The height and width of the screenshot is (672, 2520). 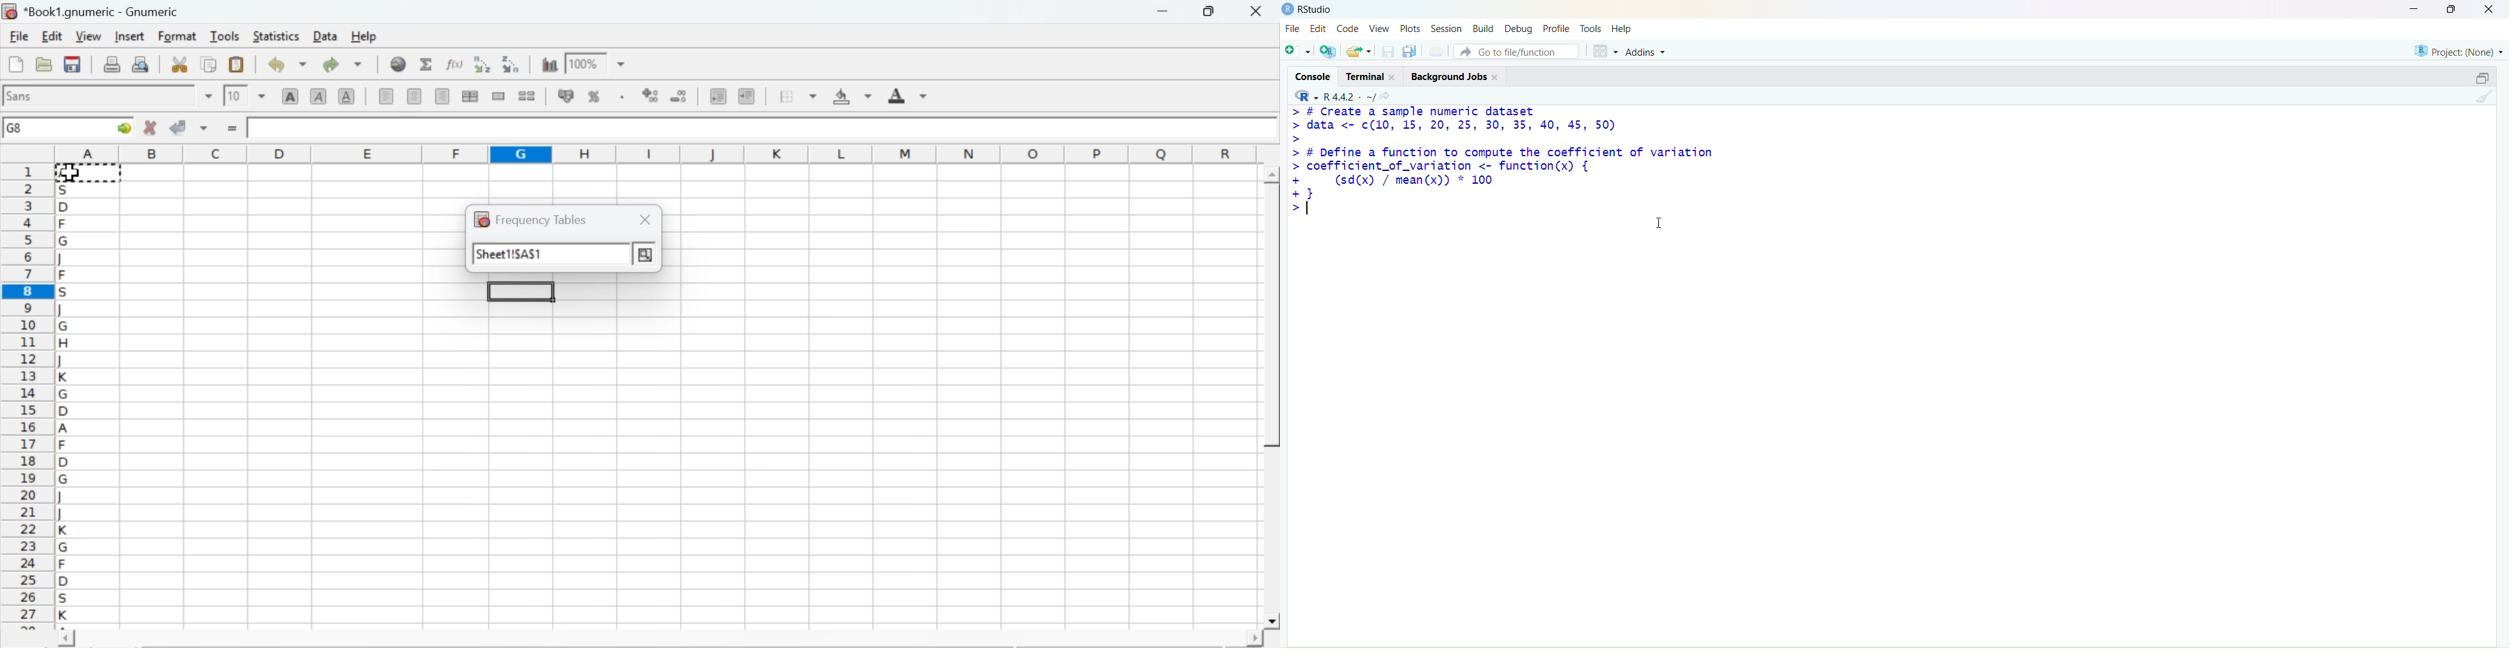 What do you see at coordinates (2489, 9) in the screenshot?
I see `close` at bounding box center [2489, 9].